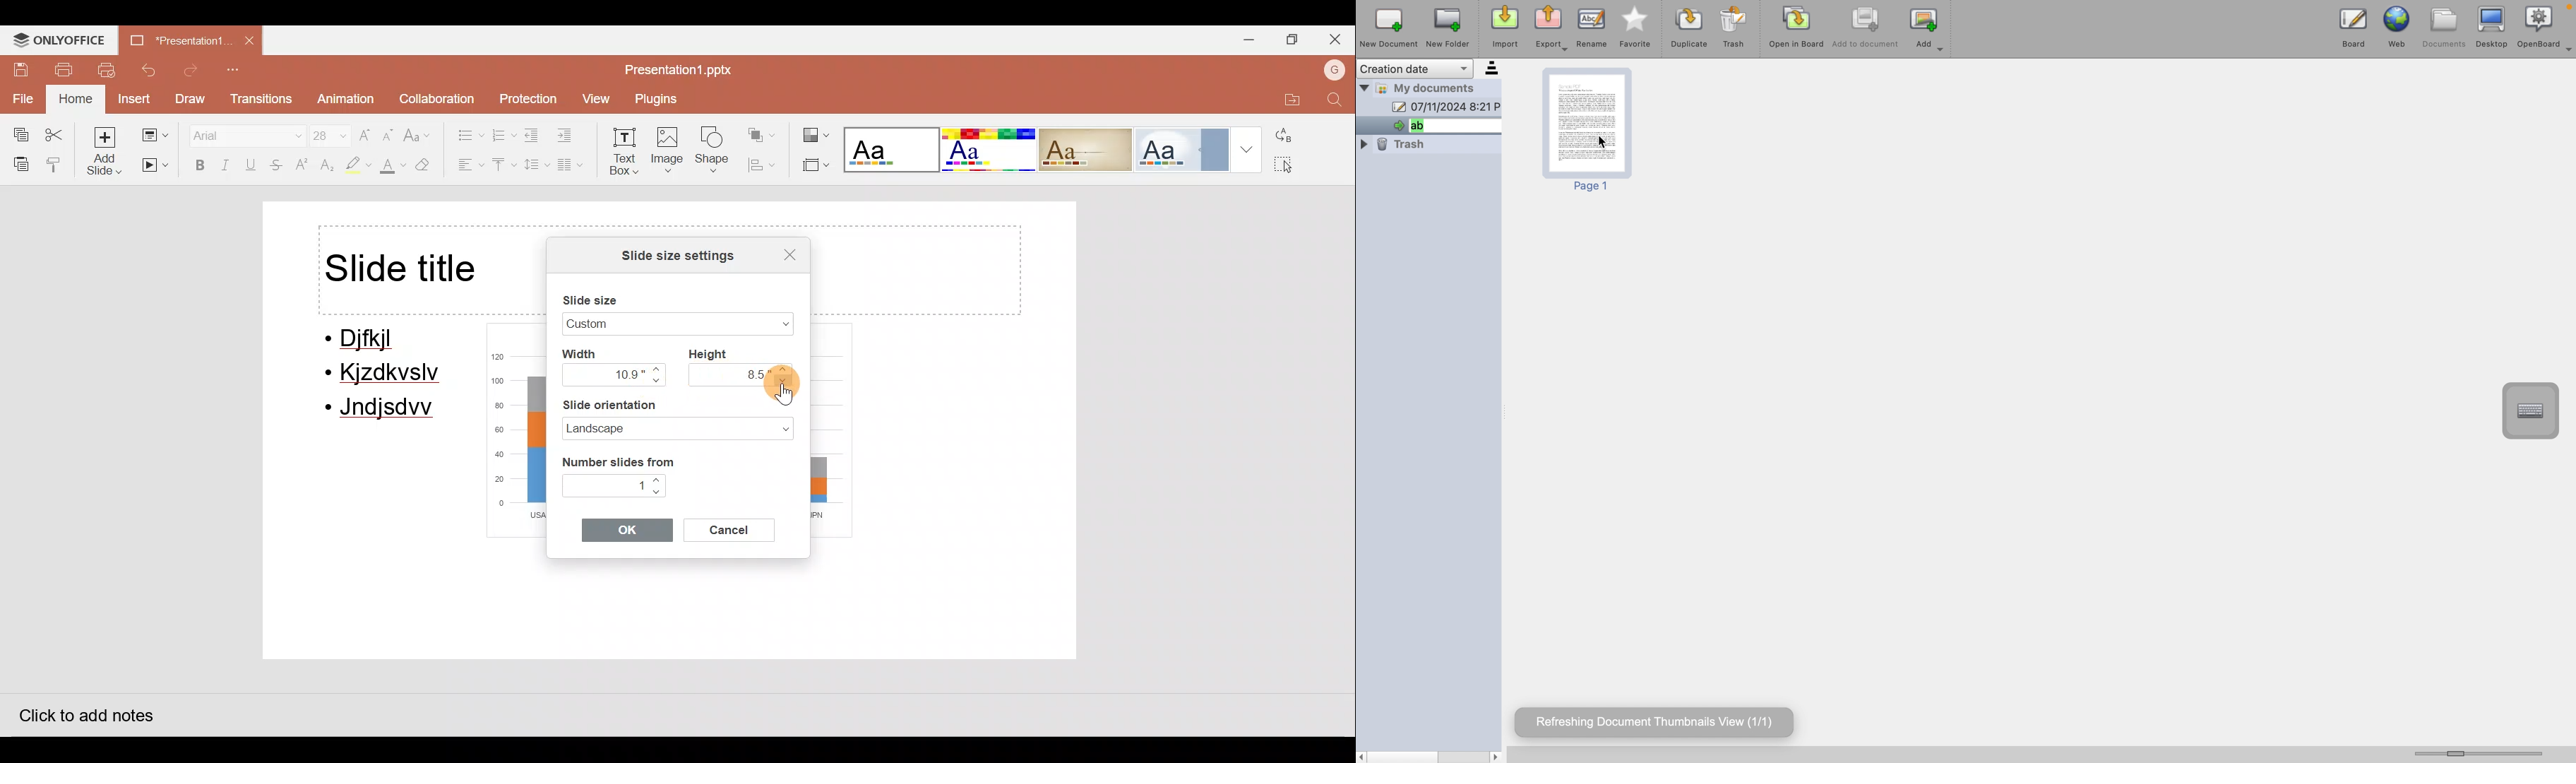 The image size is (2576, 784). I want to click on Line spacing, so click(535, 165).